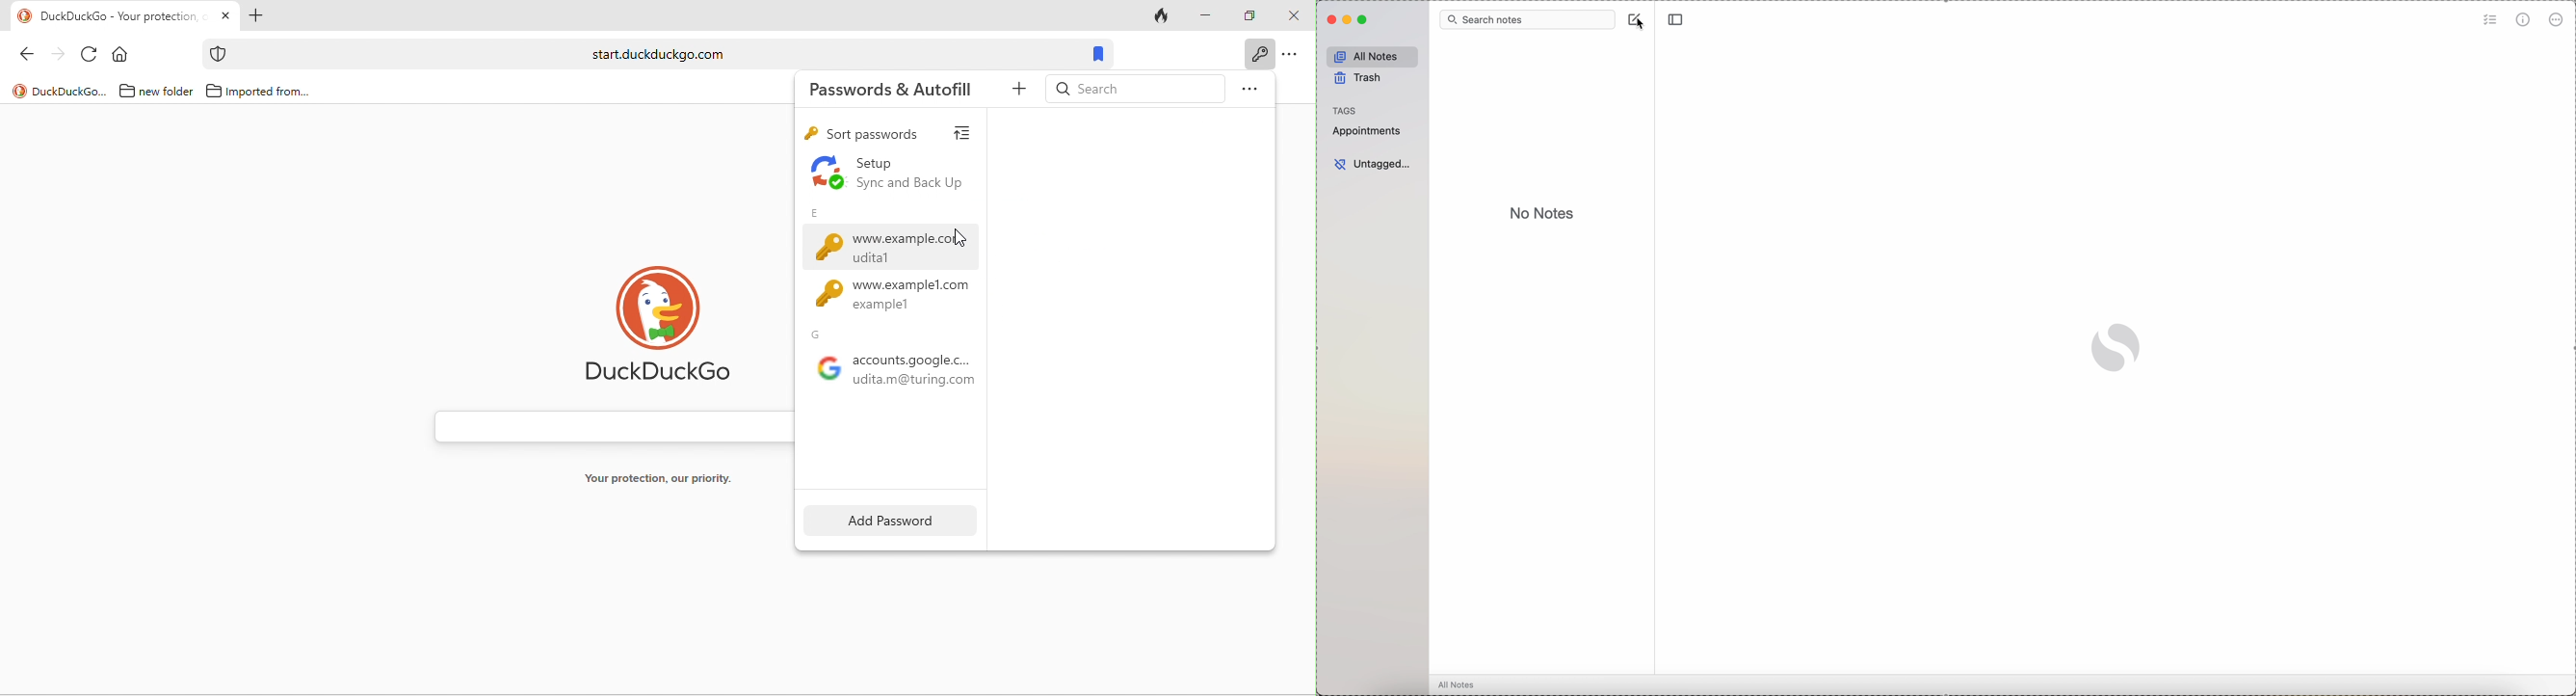 This screenshot has width=2576, height=700. I want to click on check list, so click(2491, 20).